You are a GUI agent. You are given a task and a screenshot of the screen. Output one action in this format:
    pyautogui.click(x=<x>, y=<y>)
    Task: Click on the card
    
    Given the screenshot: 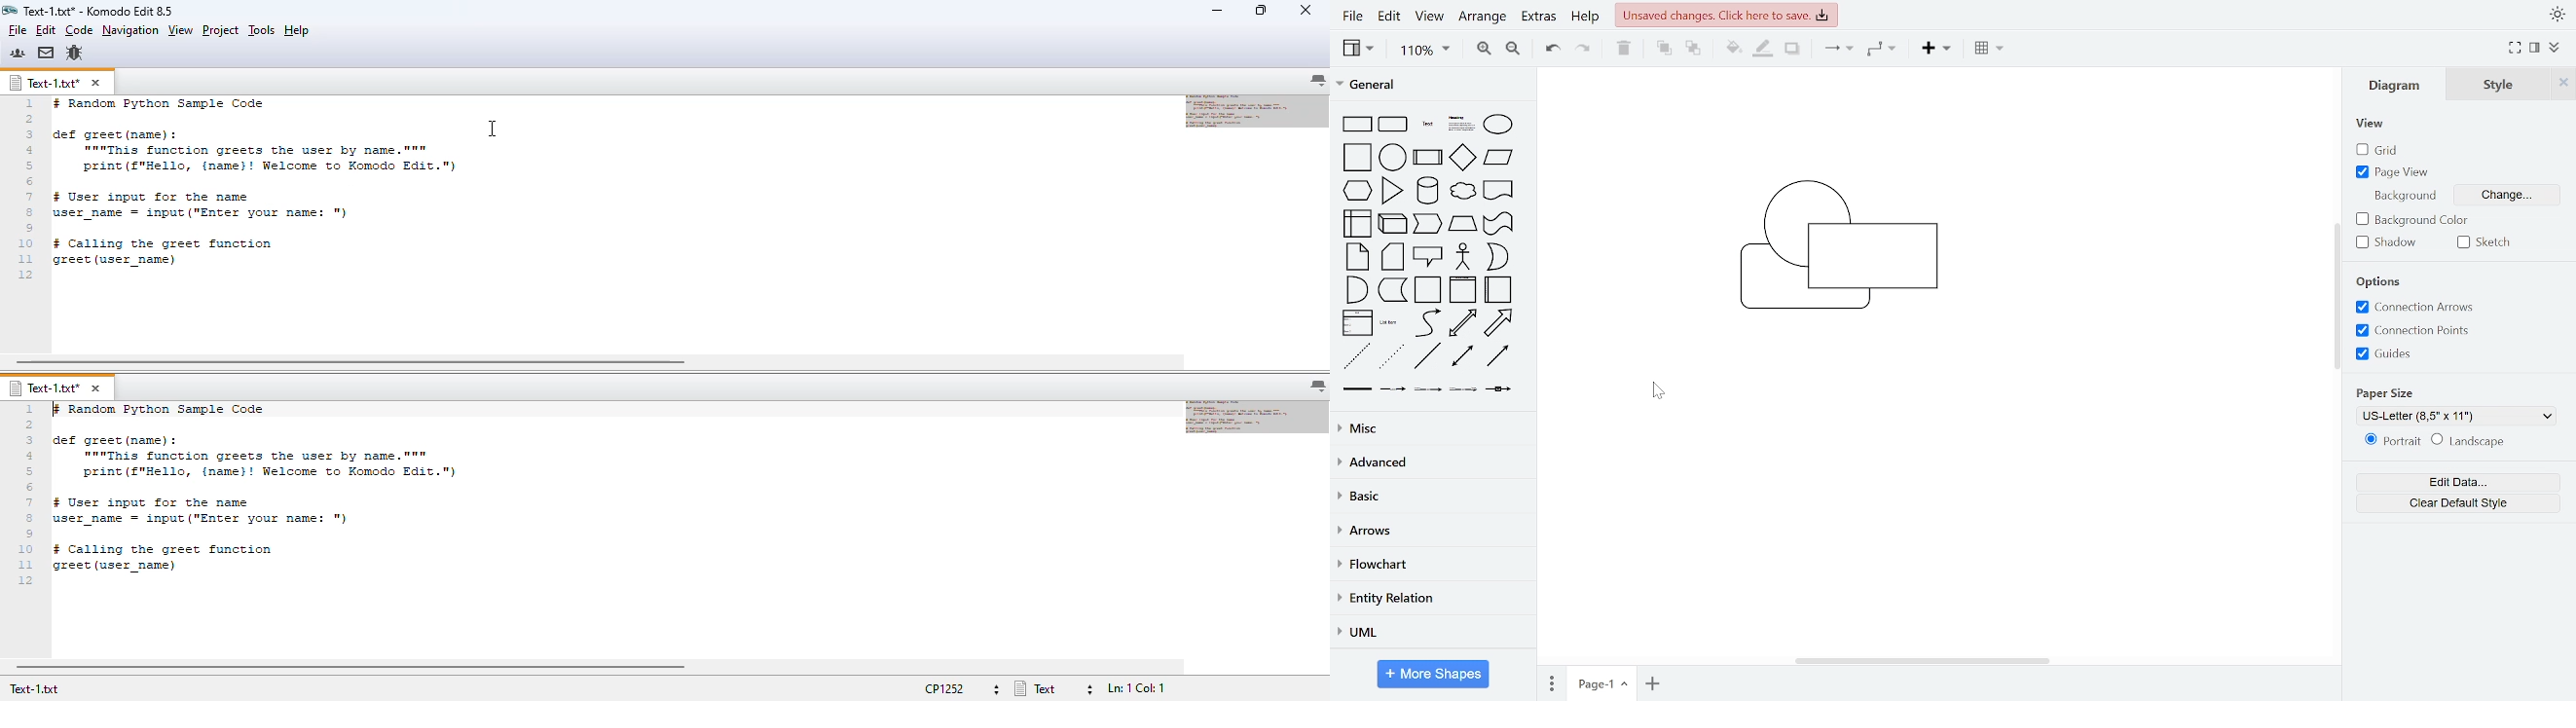 What is the action you would take?
    pyautogui.click(x=1394, y=256)
    